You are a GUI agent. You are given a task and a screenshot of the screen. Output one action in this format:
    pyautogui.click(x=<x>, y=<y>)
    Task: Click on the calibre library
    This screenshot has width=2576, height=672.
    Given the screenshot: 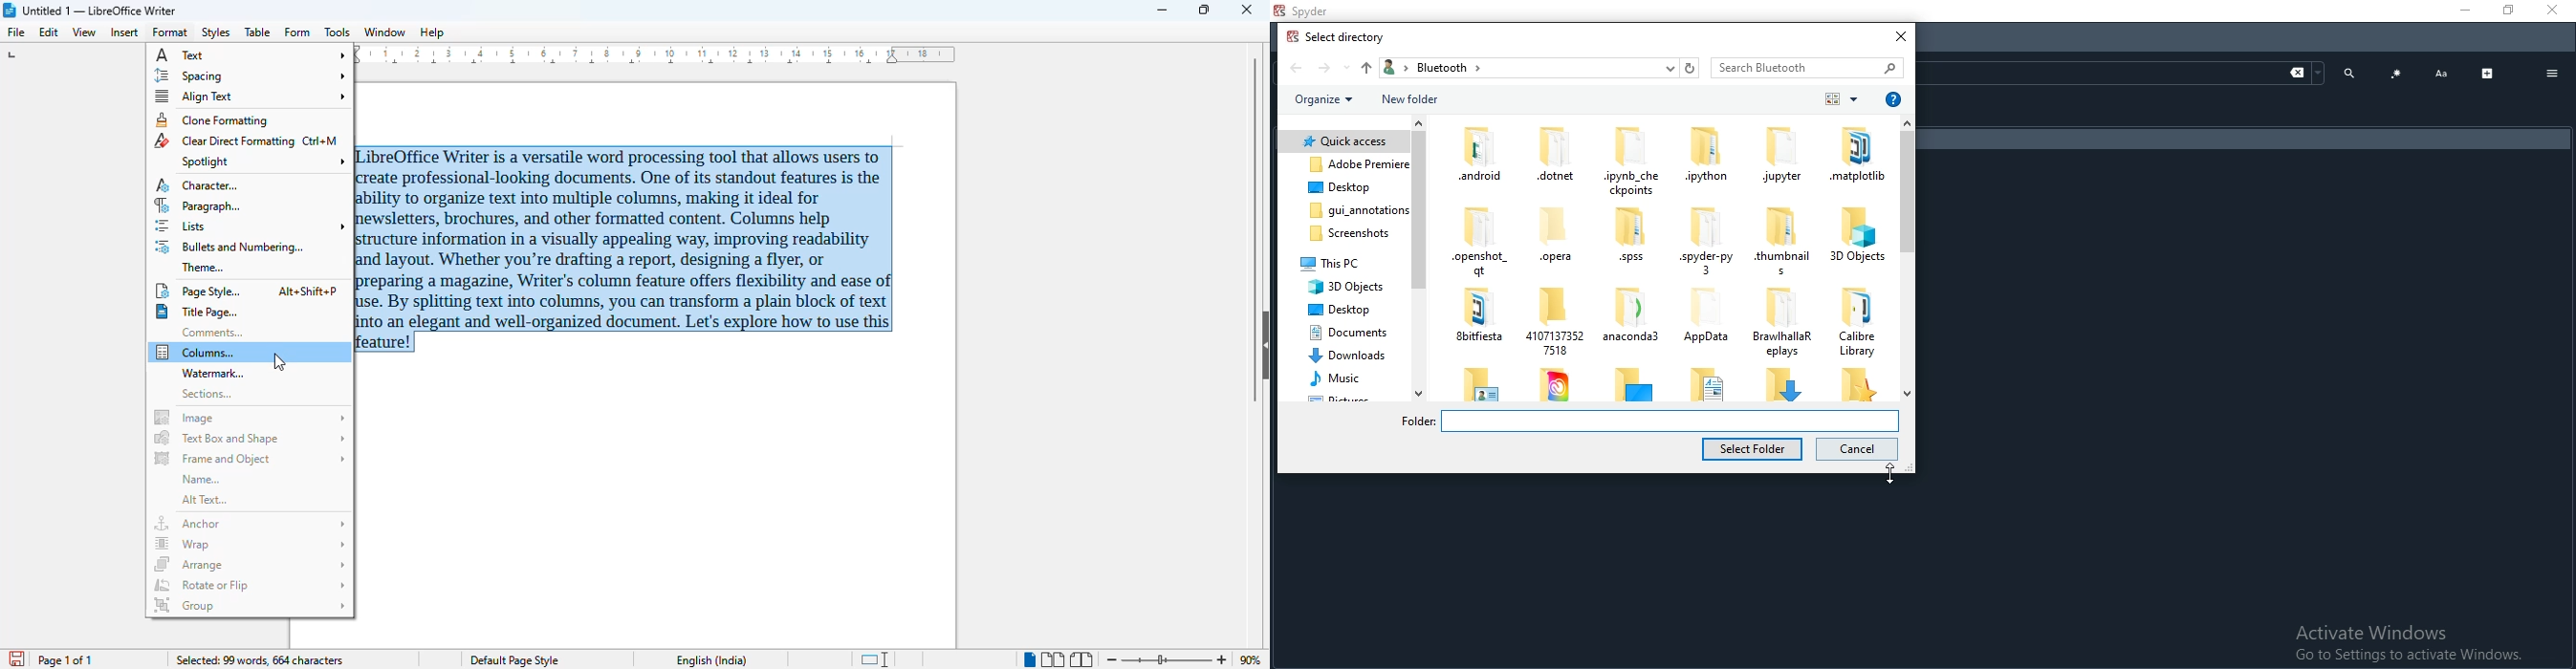 What is the action you would take?
    pyautogui.click(x=1854, y=318)
    